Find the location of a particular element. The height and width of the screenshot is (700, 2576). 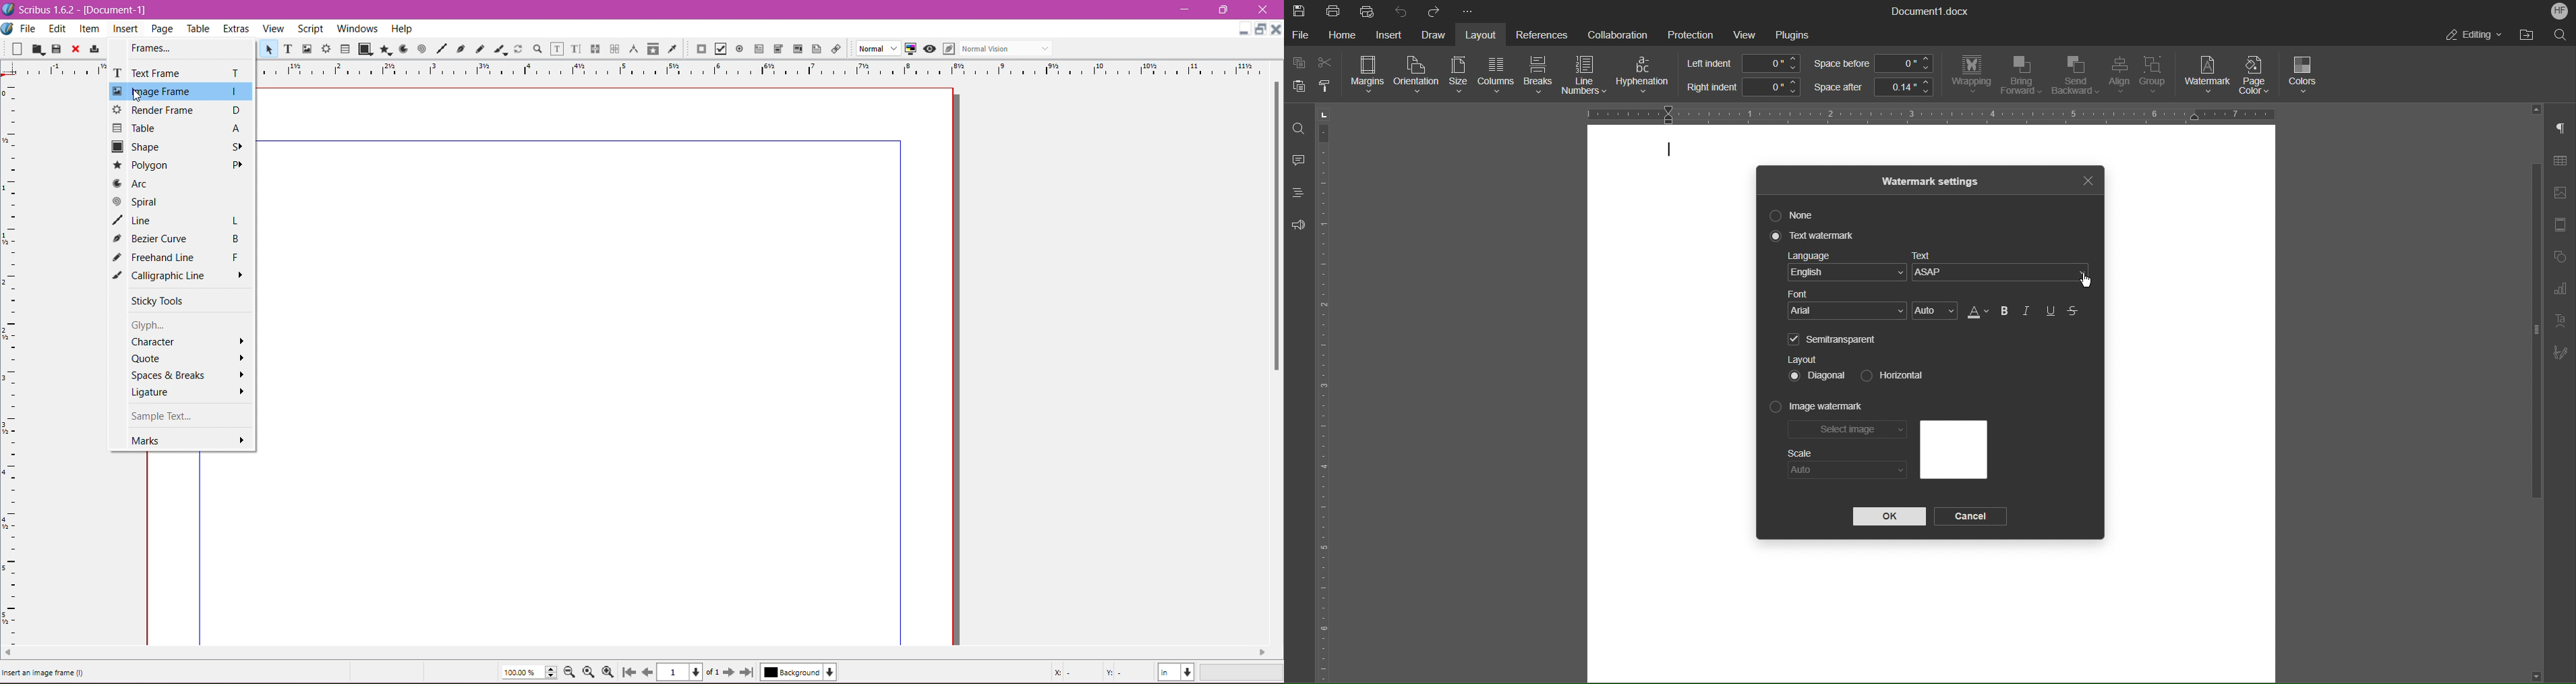

Unlink Text Frames is located at coordinates (614, 49).